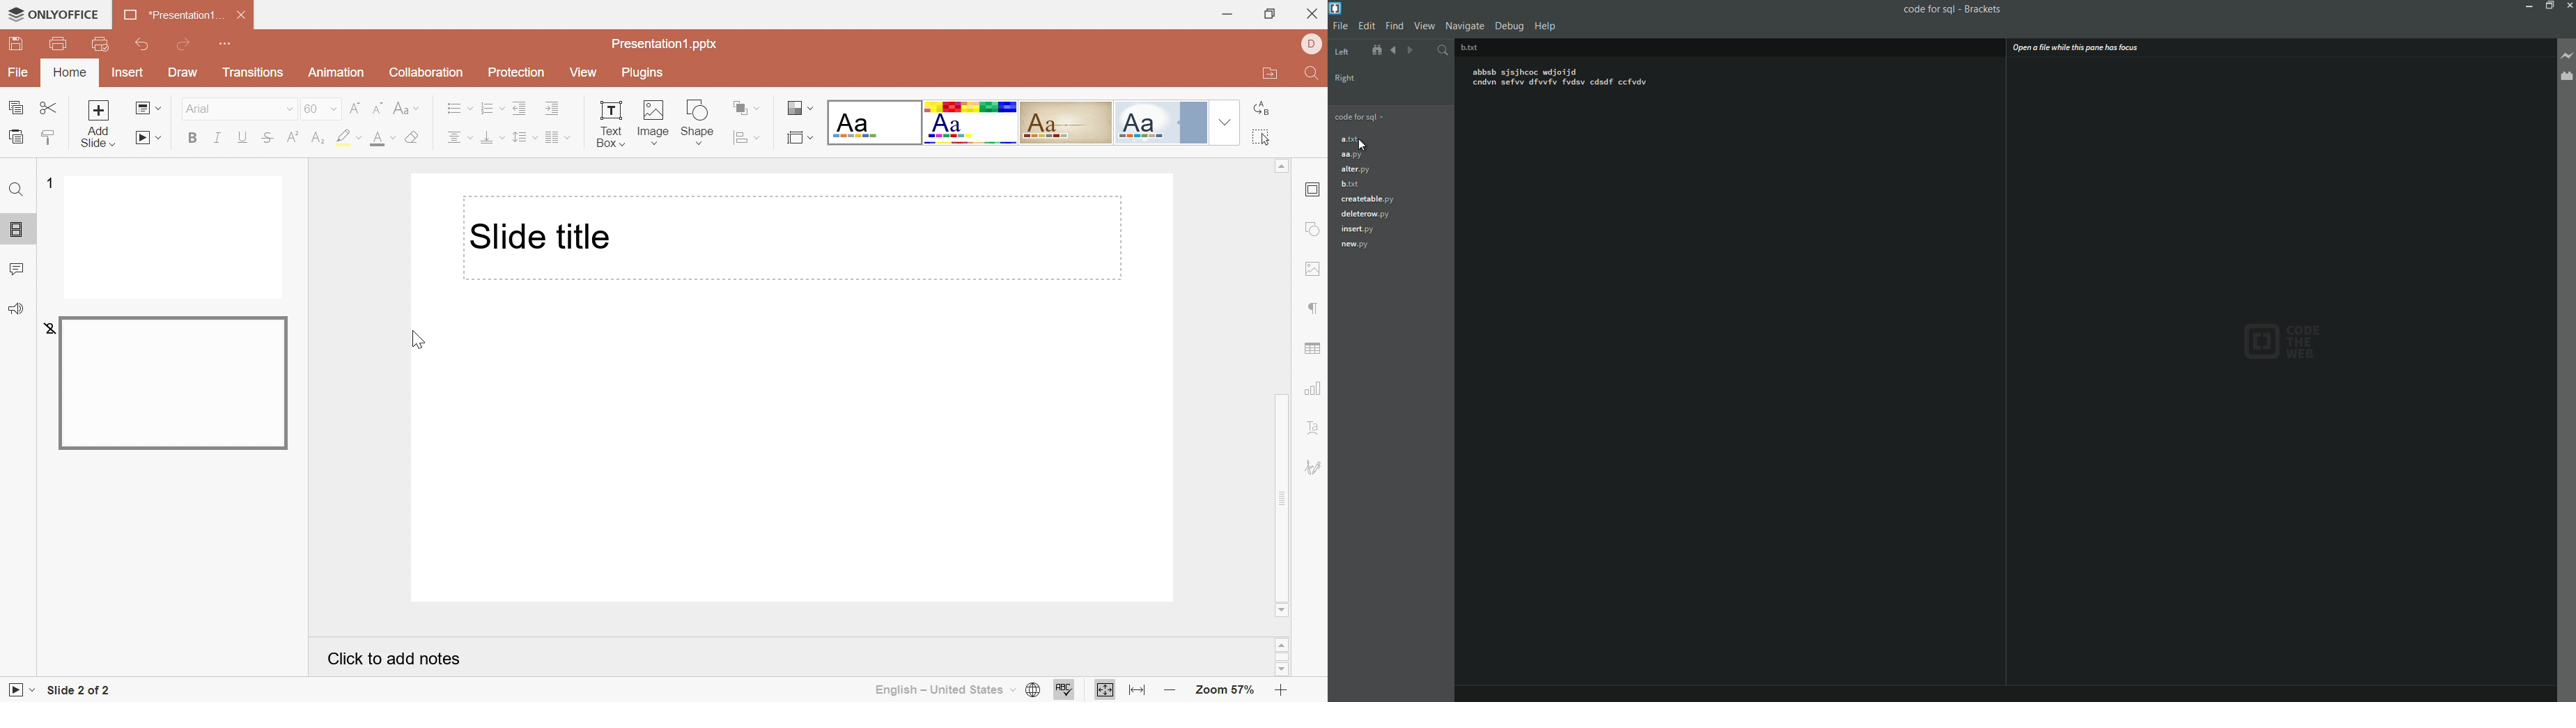 This screenshot has width=2576, height=728. What do you see at coordinates (1263, 75) in the screenshot?
I see `Open file location` at bounding box center [1263, 75].